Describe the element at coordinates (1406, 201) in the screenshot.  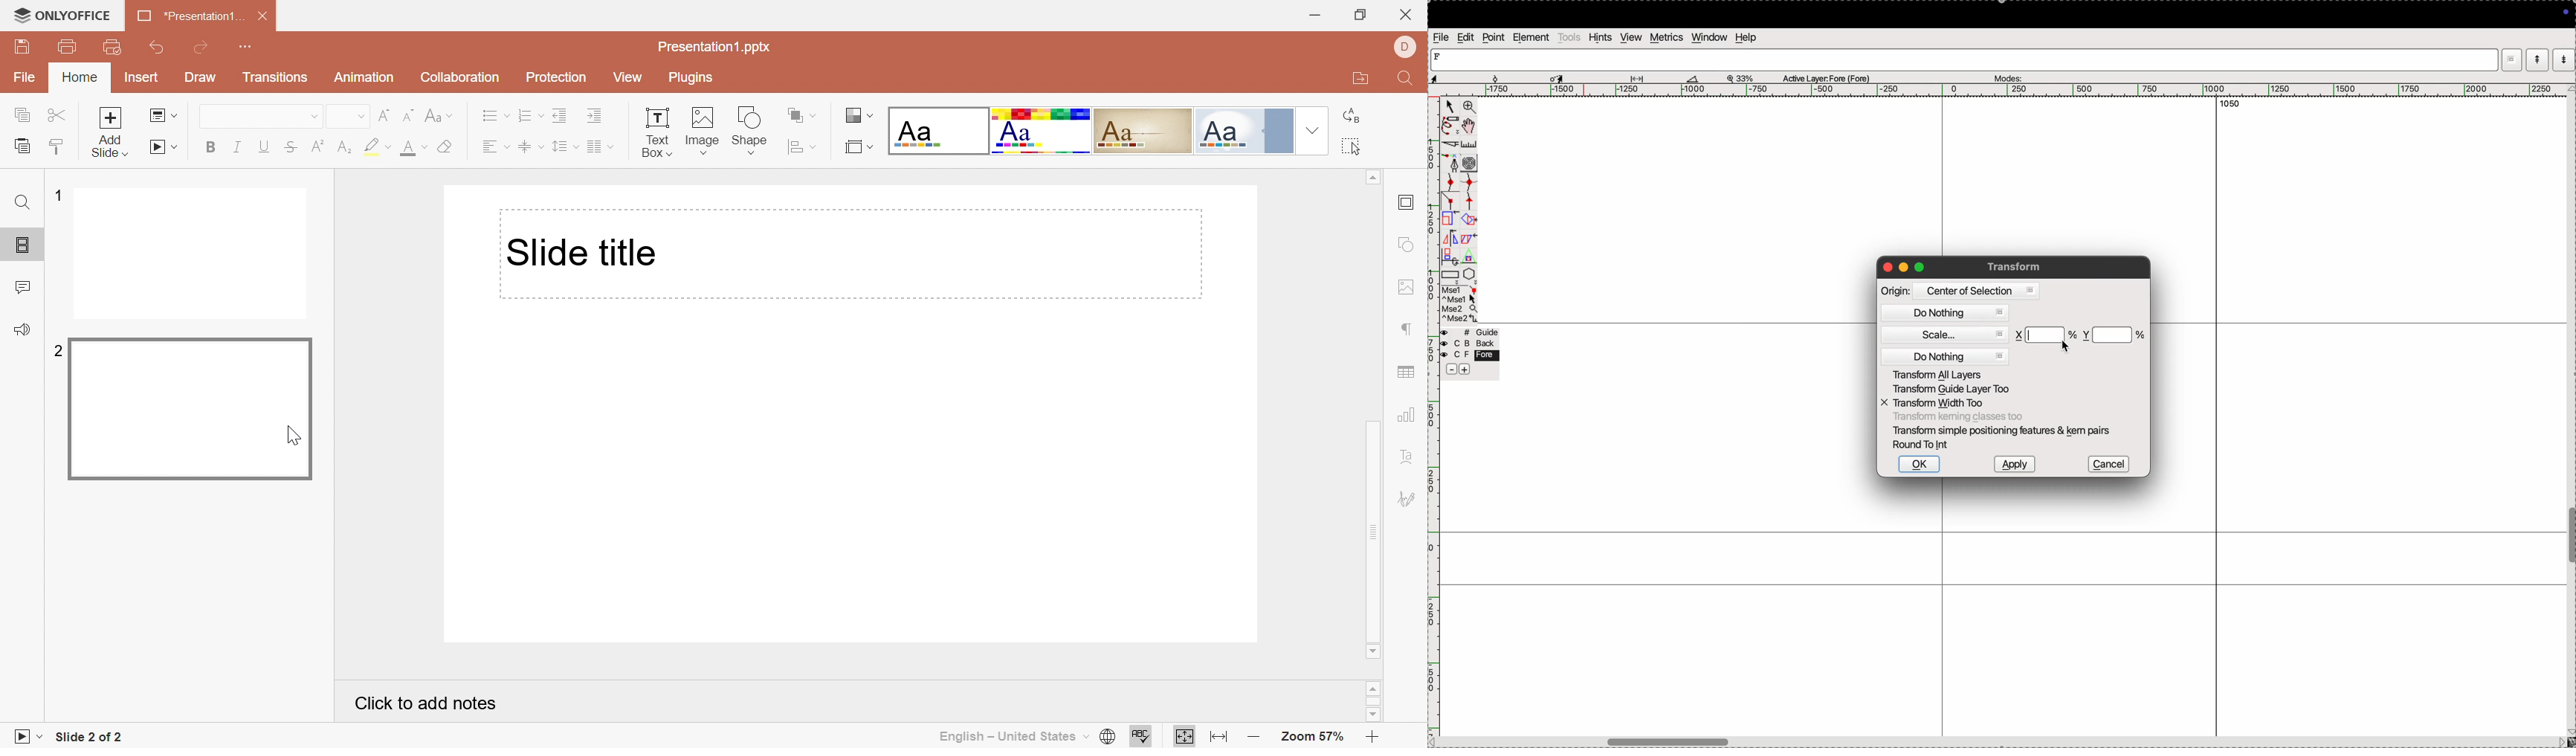
I see `Slide settings` at that location.